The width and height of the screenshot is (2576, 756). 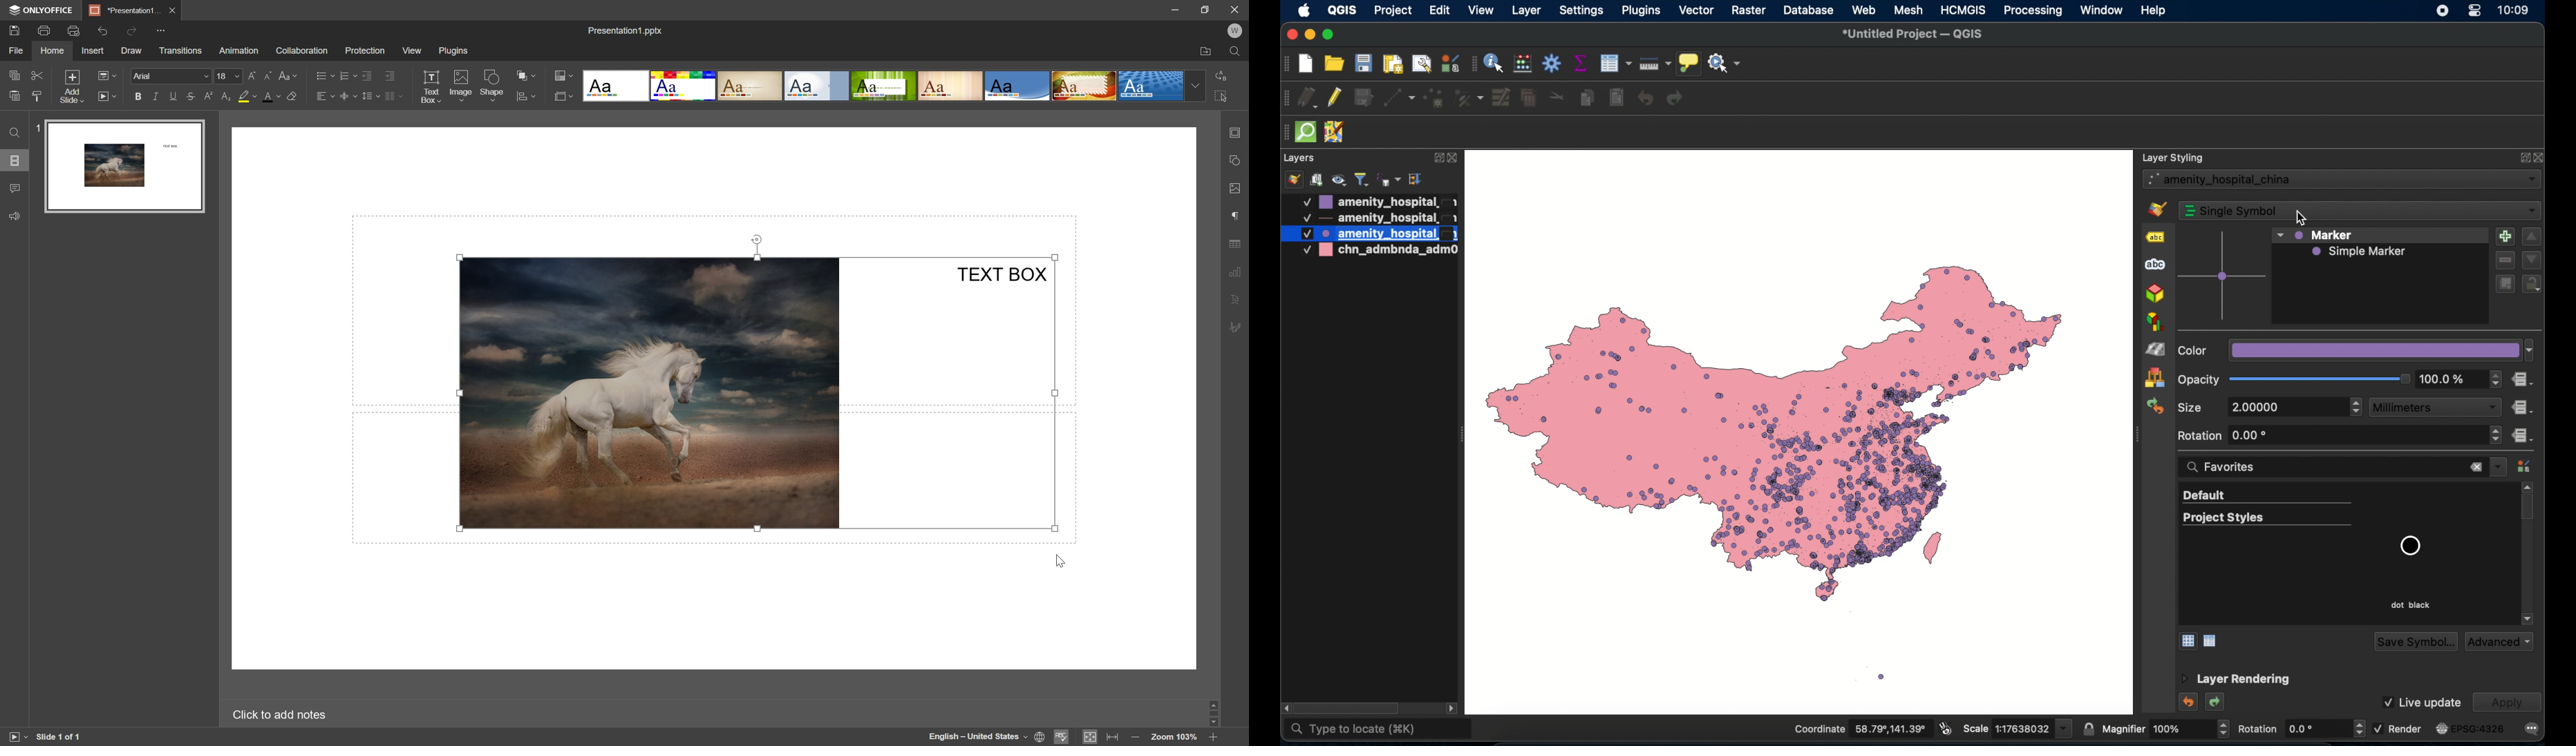 I want to click on 3d view, so click(x=2155, y=294).